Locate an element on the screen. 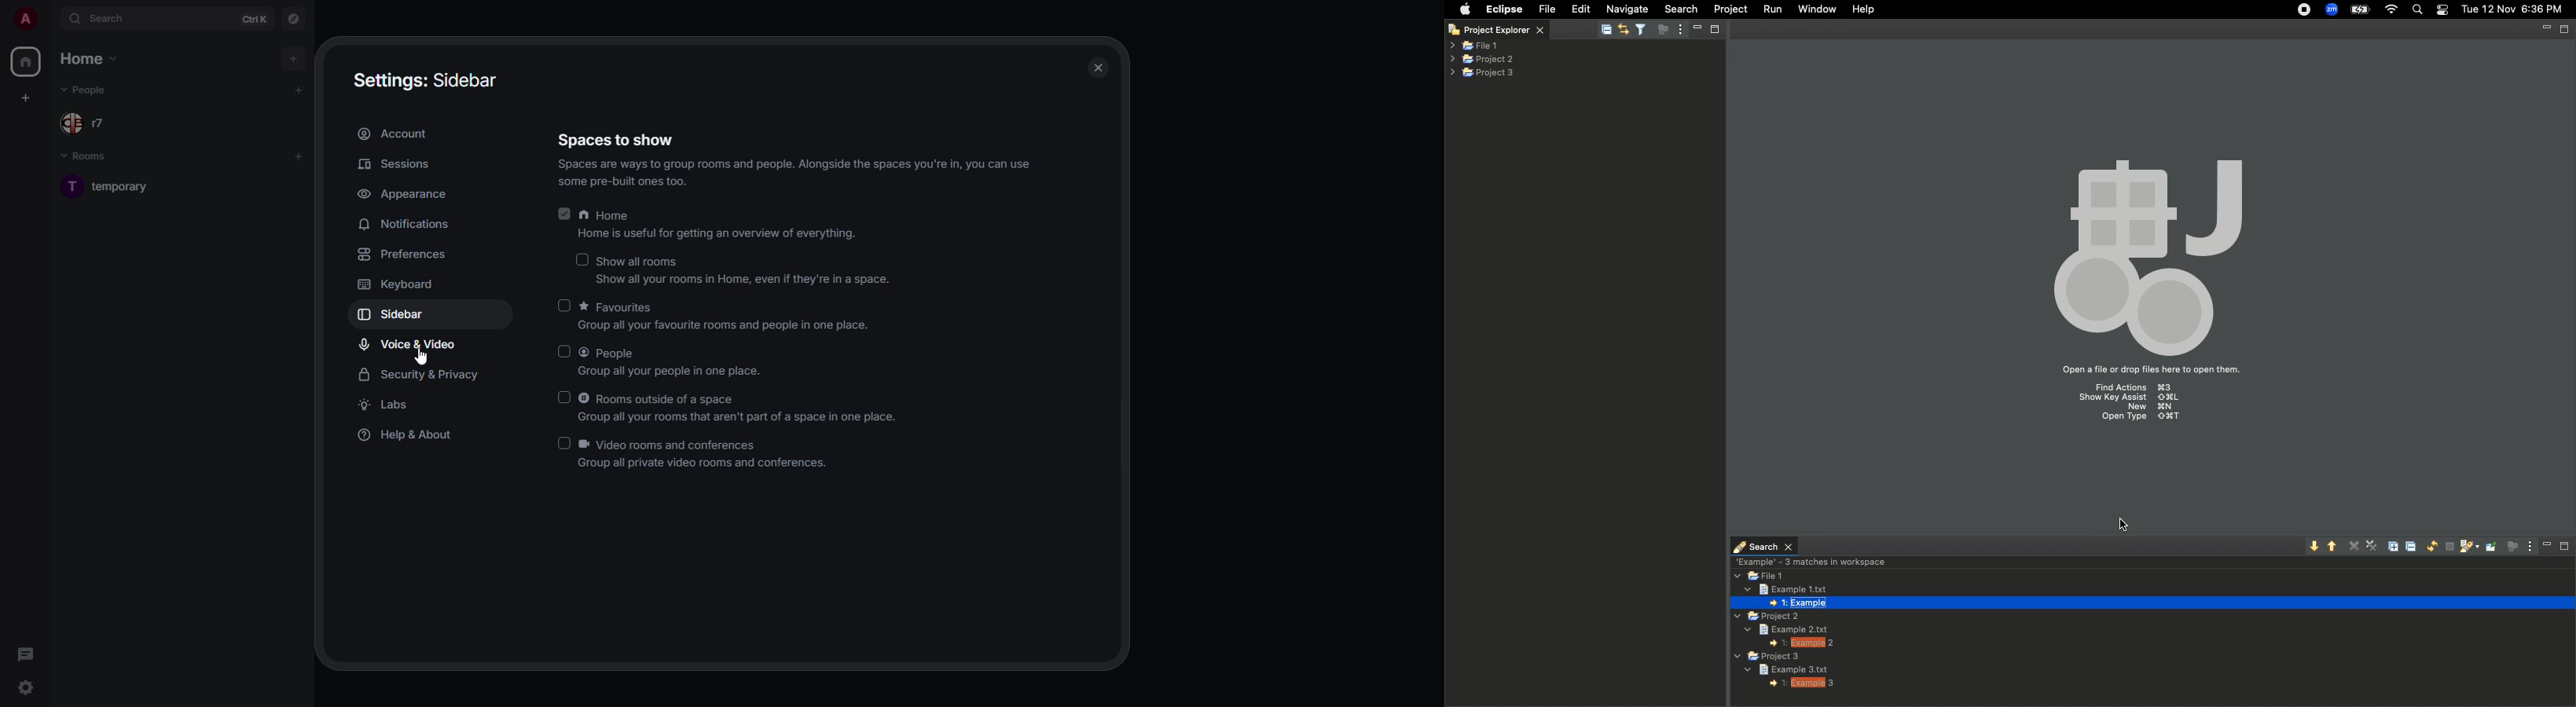  create space is located at coordinates (26, 96).